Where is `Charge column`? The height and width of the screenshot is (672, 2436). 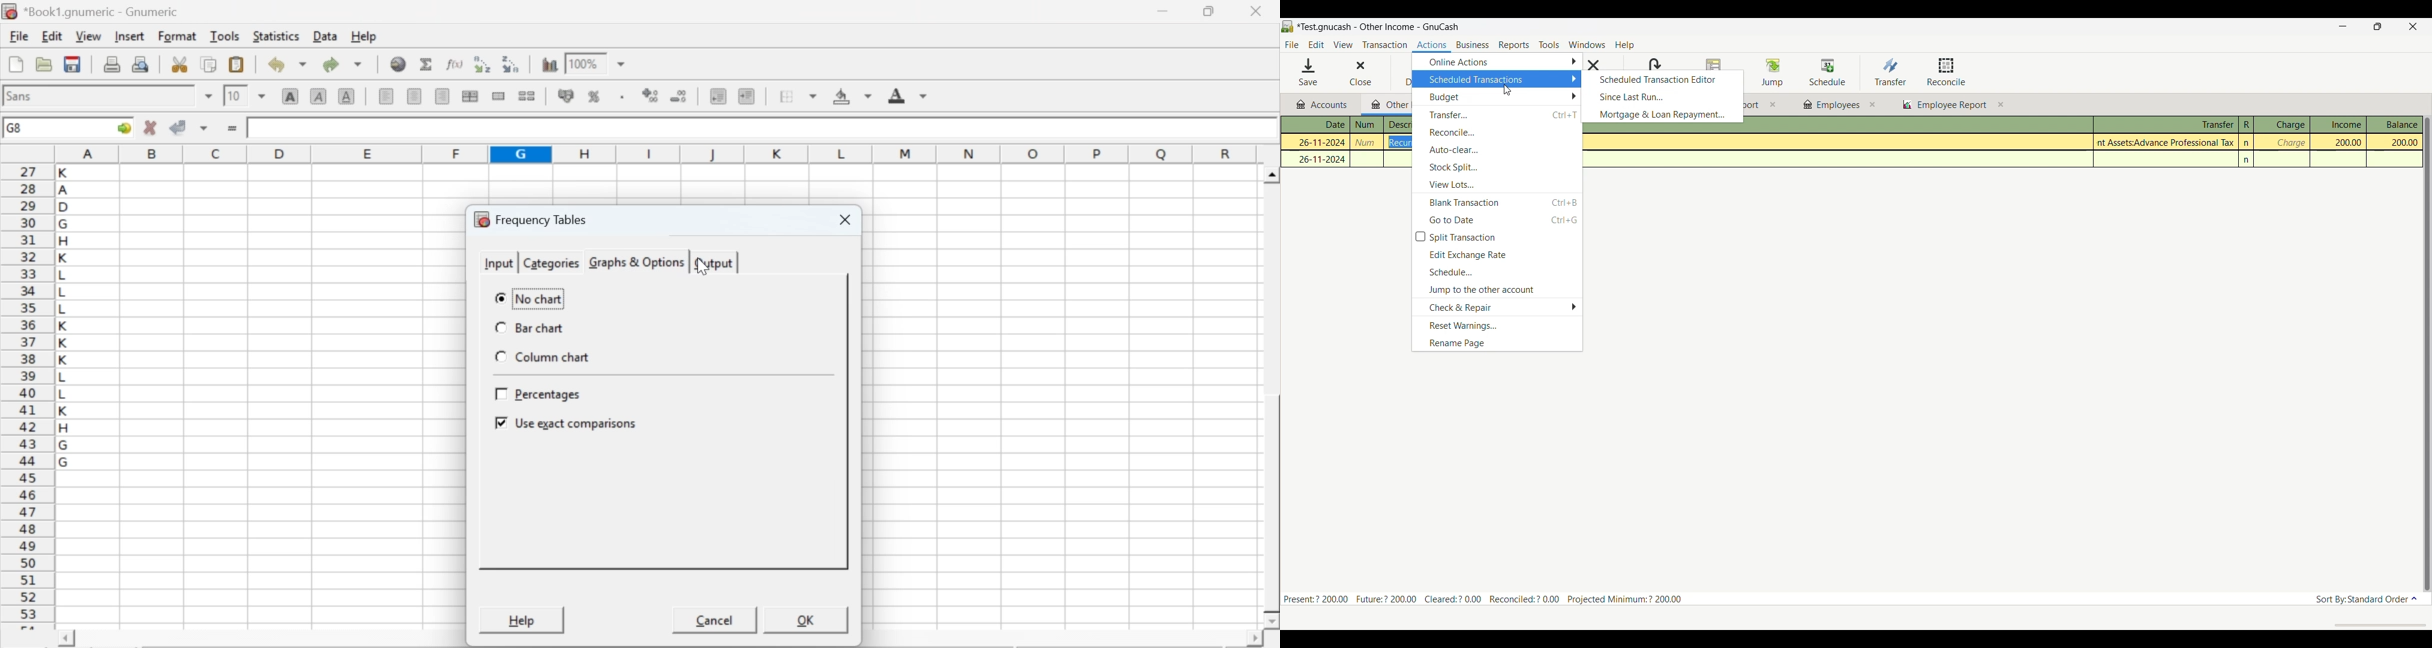 Charge column is located at coordinates (2281, 125).